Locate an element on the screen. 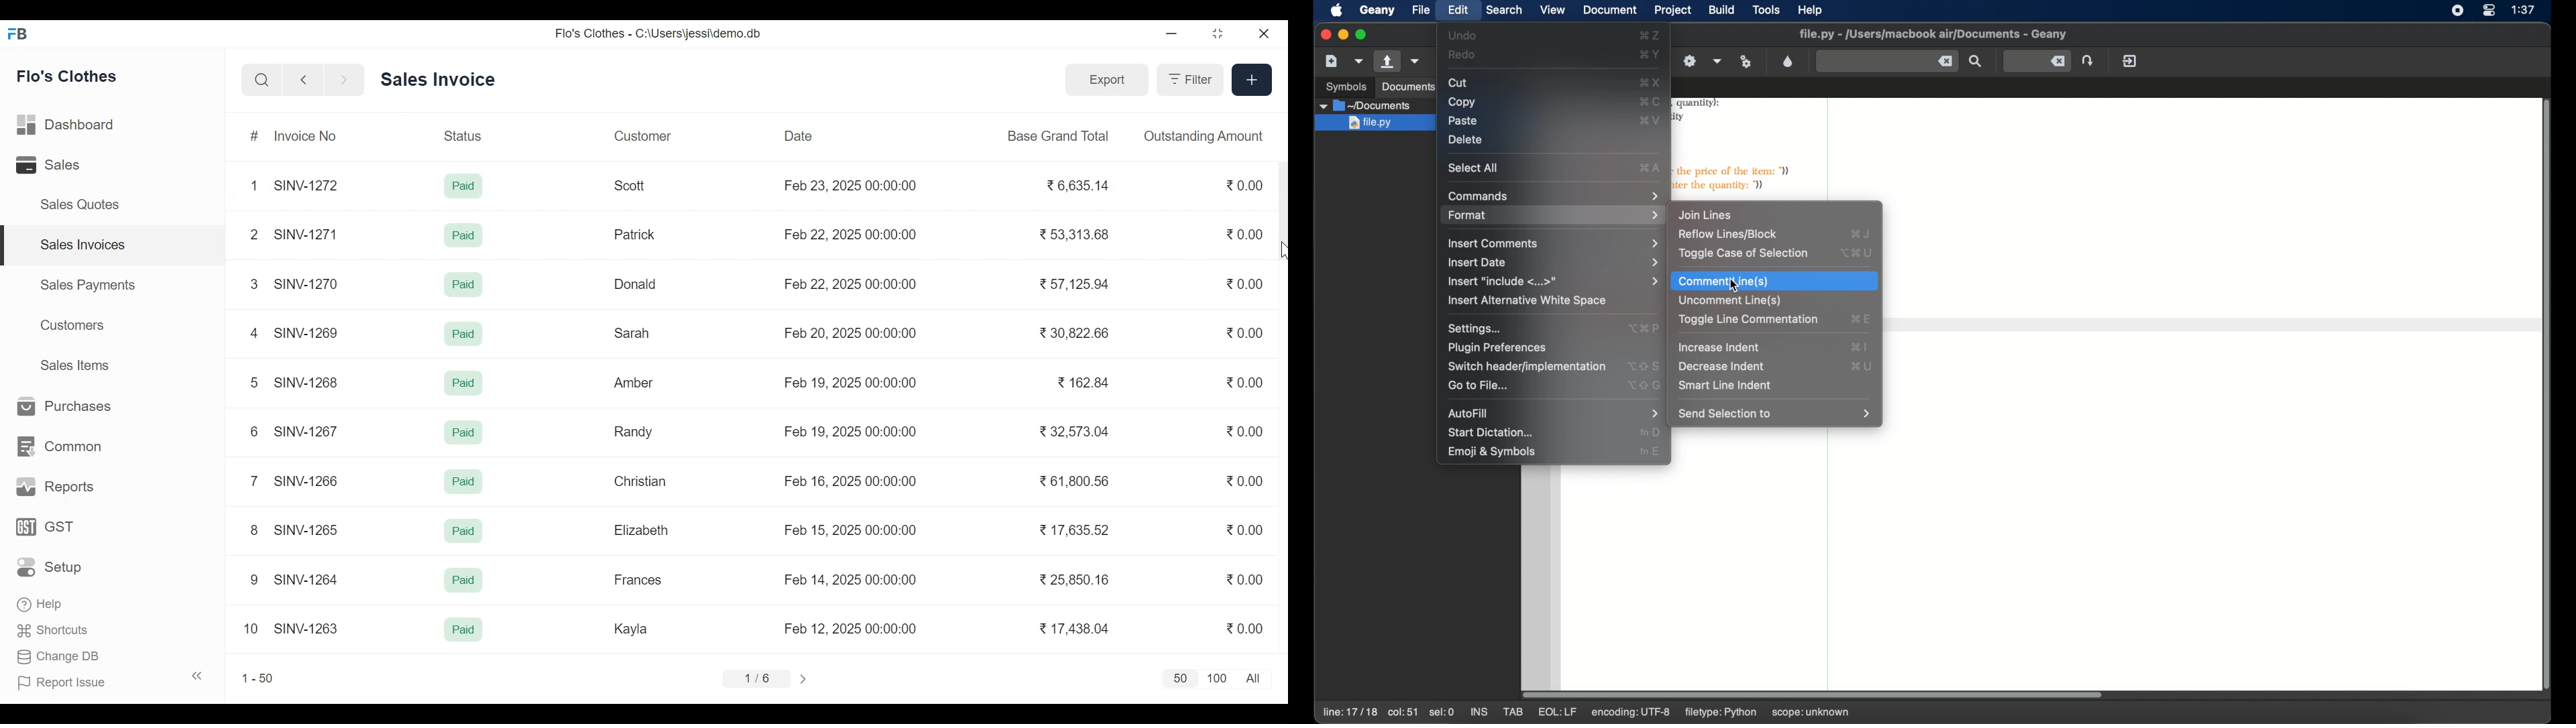  Flo's Clothes - C:\Users\jessi\demo.db is located at coordinates (660, 33).